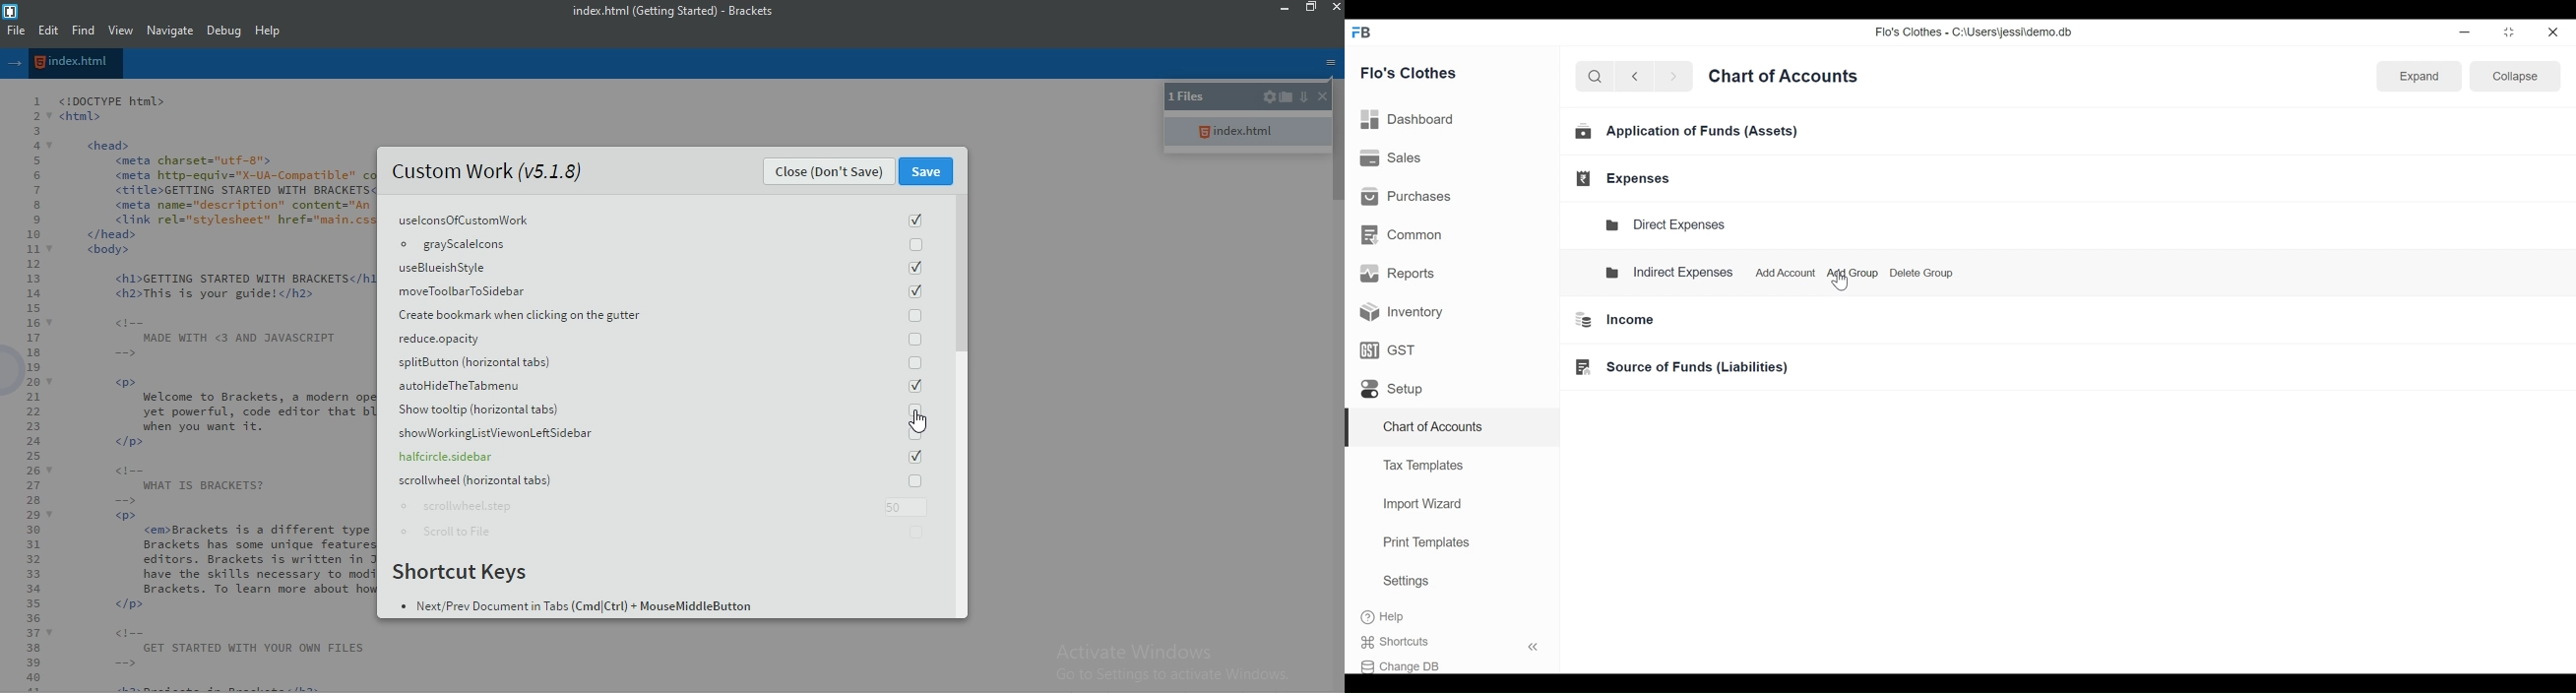 Image resolution: width=2576 pixels, height=700 pixels. Describe the element at coordinates (1413, 119) in the screenshot. I see `Dashboard` at that location.